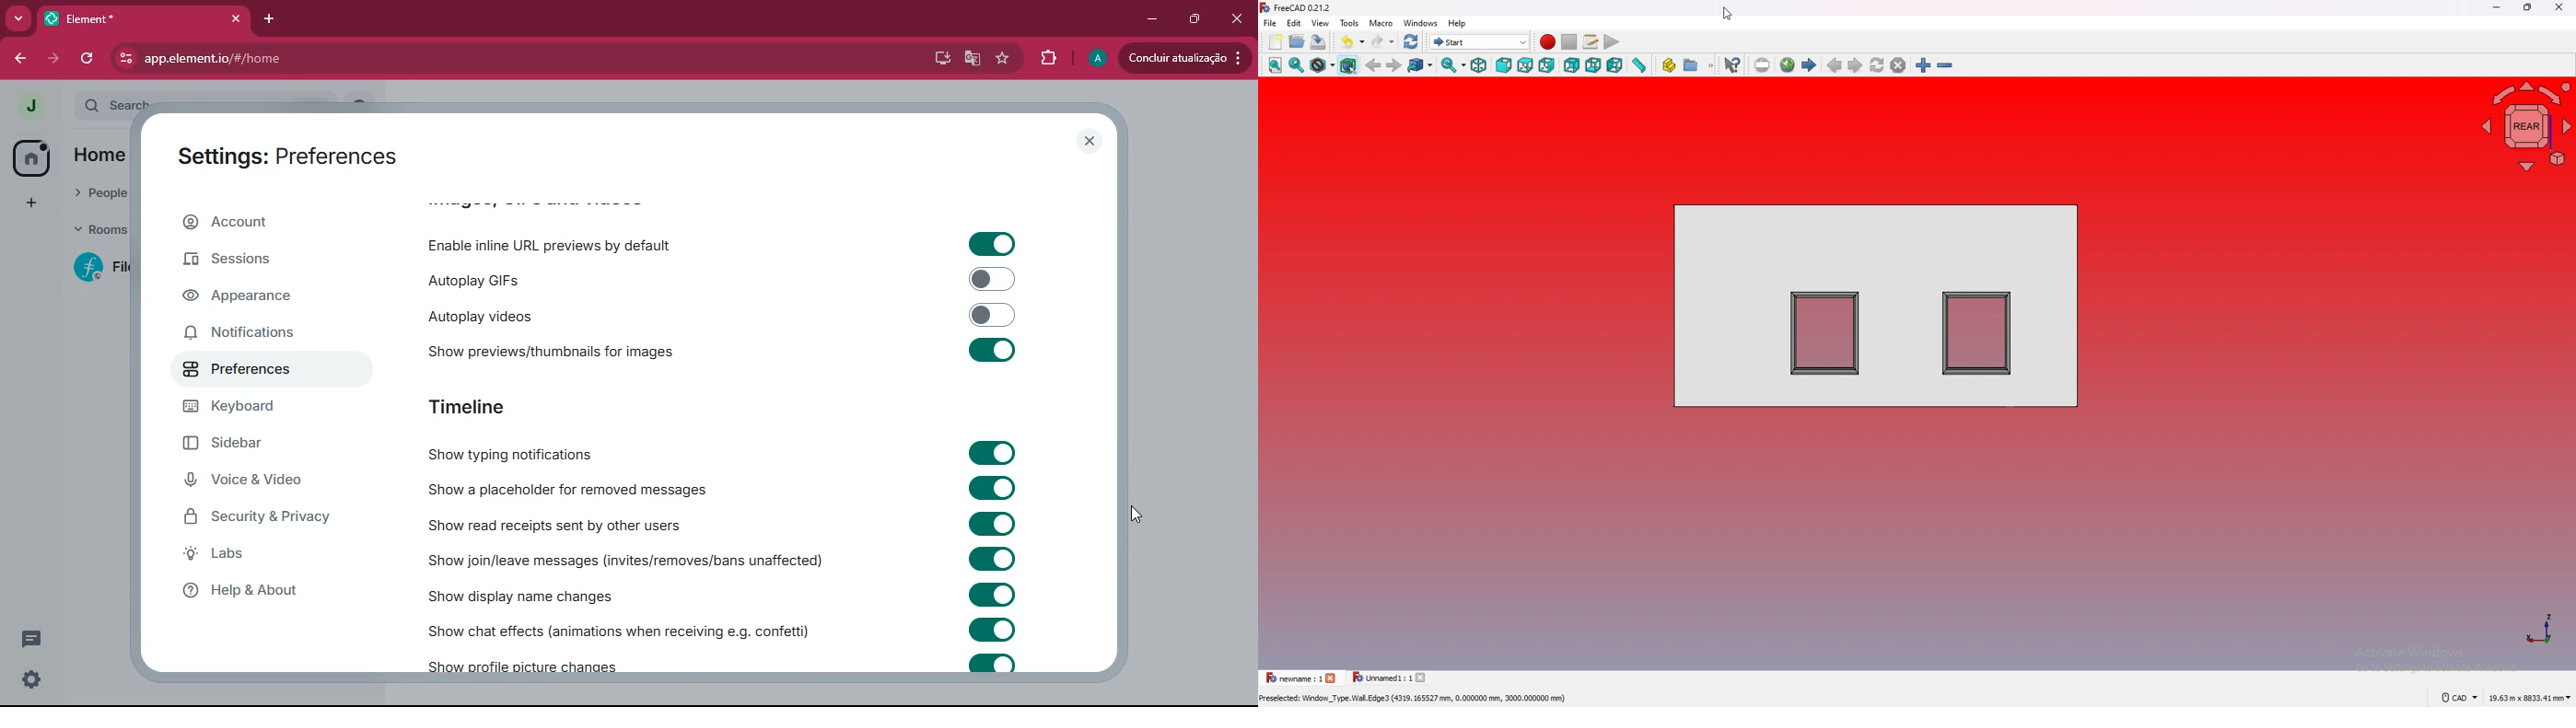 The image size is (2576, 728). Describe the element at coordinates (1762, 65) in the screenshot. I see `set url` at that location.